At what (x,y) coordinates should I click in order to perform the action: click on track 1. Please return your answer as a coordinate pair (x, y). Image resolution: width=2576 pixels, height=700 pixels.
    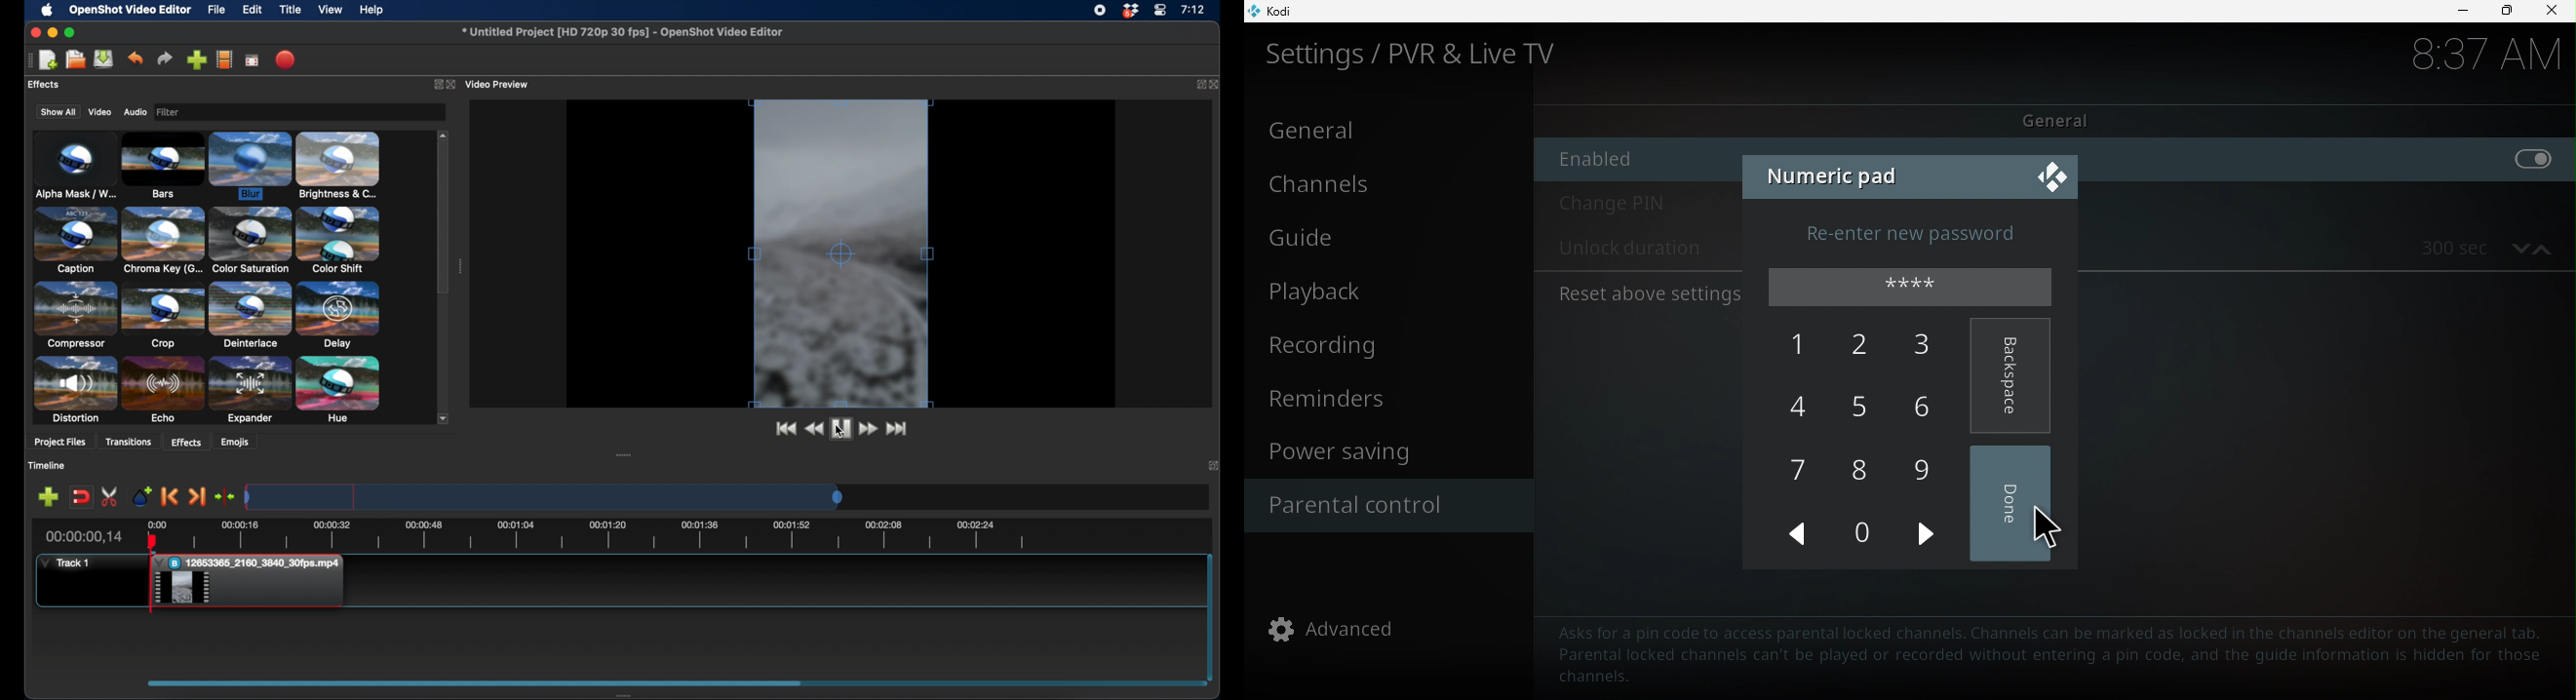
    Looking at the image, I should click on (65, 563).